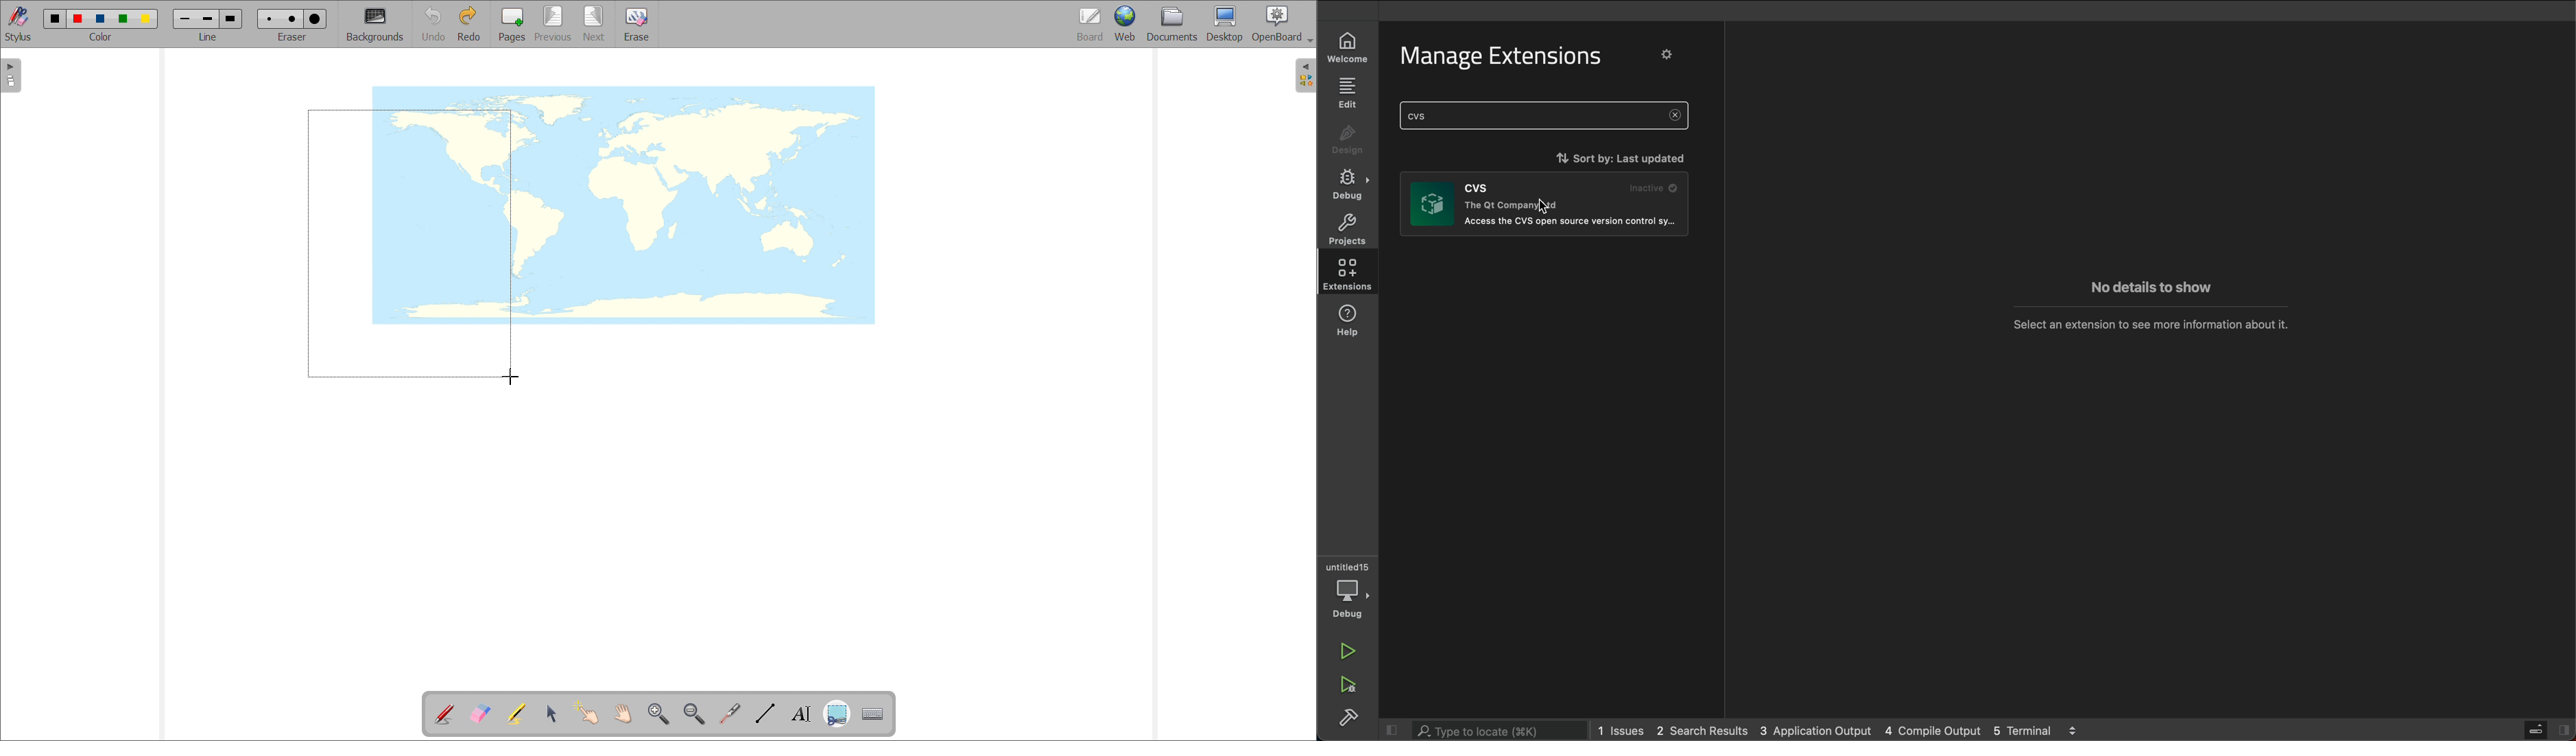  I want to click on search, so click(1490, 728).